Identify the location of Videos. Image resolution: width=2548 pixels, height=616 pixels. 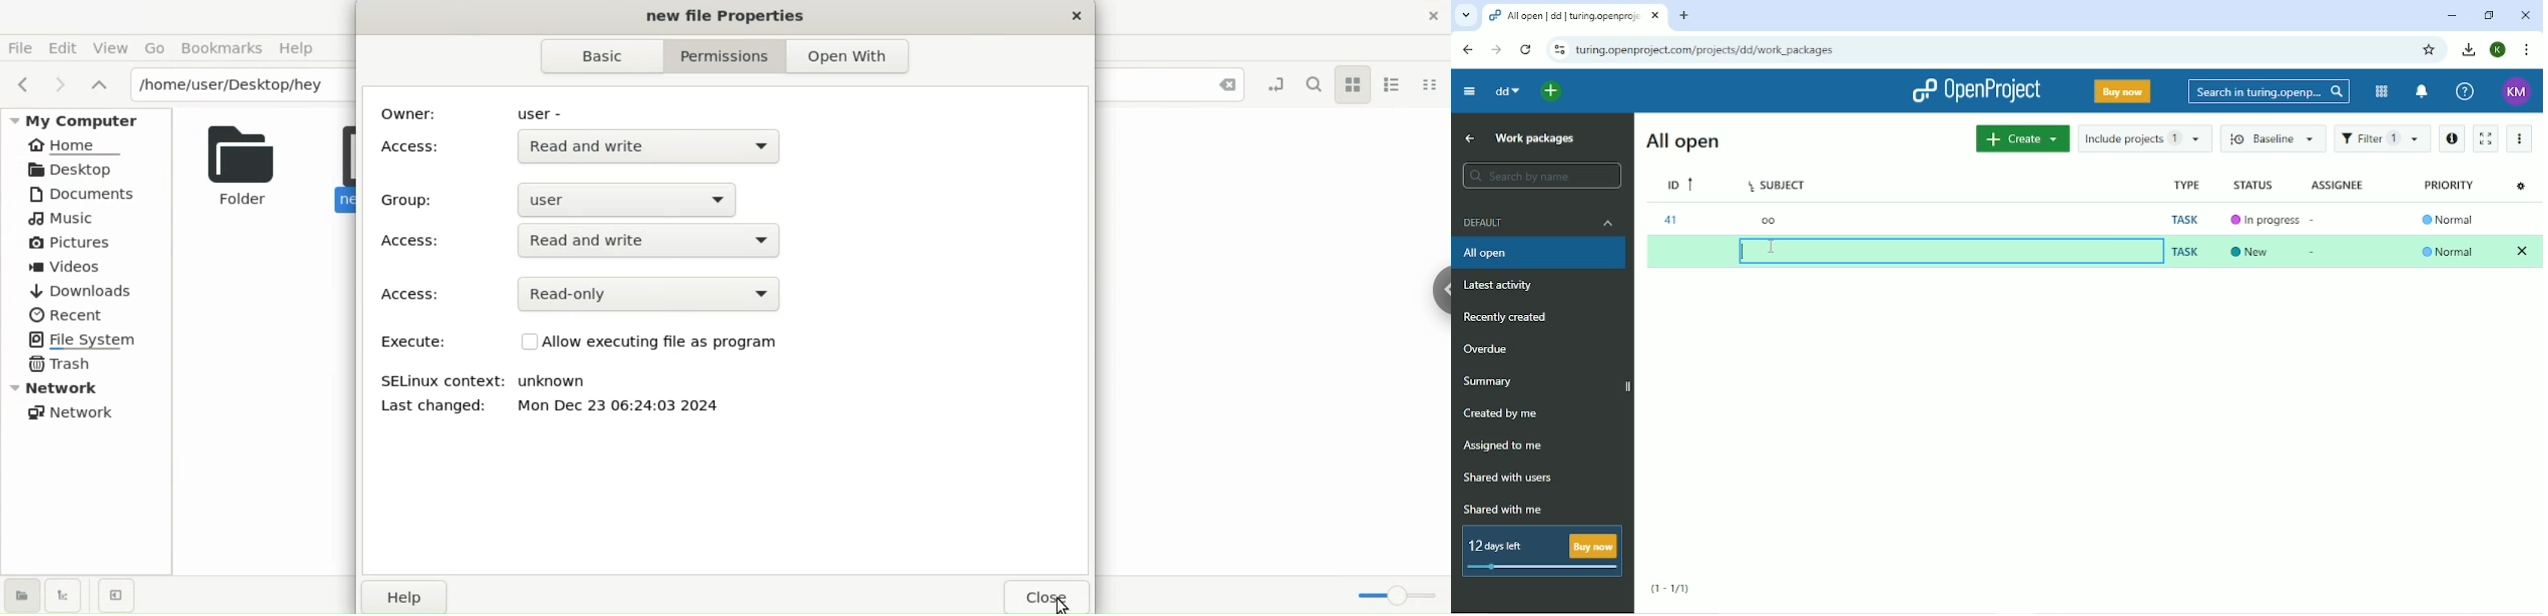
(76, 268).